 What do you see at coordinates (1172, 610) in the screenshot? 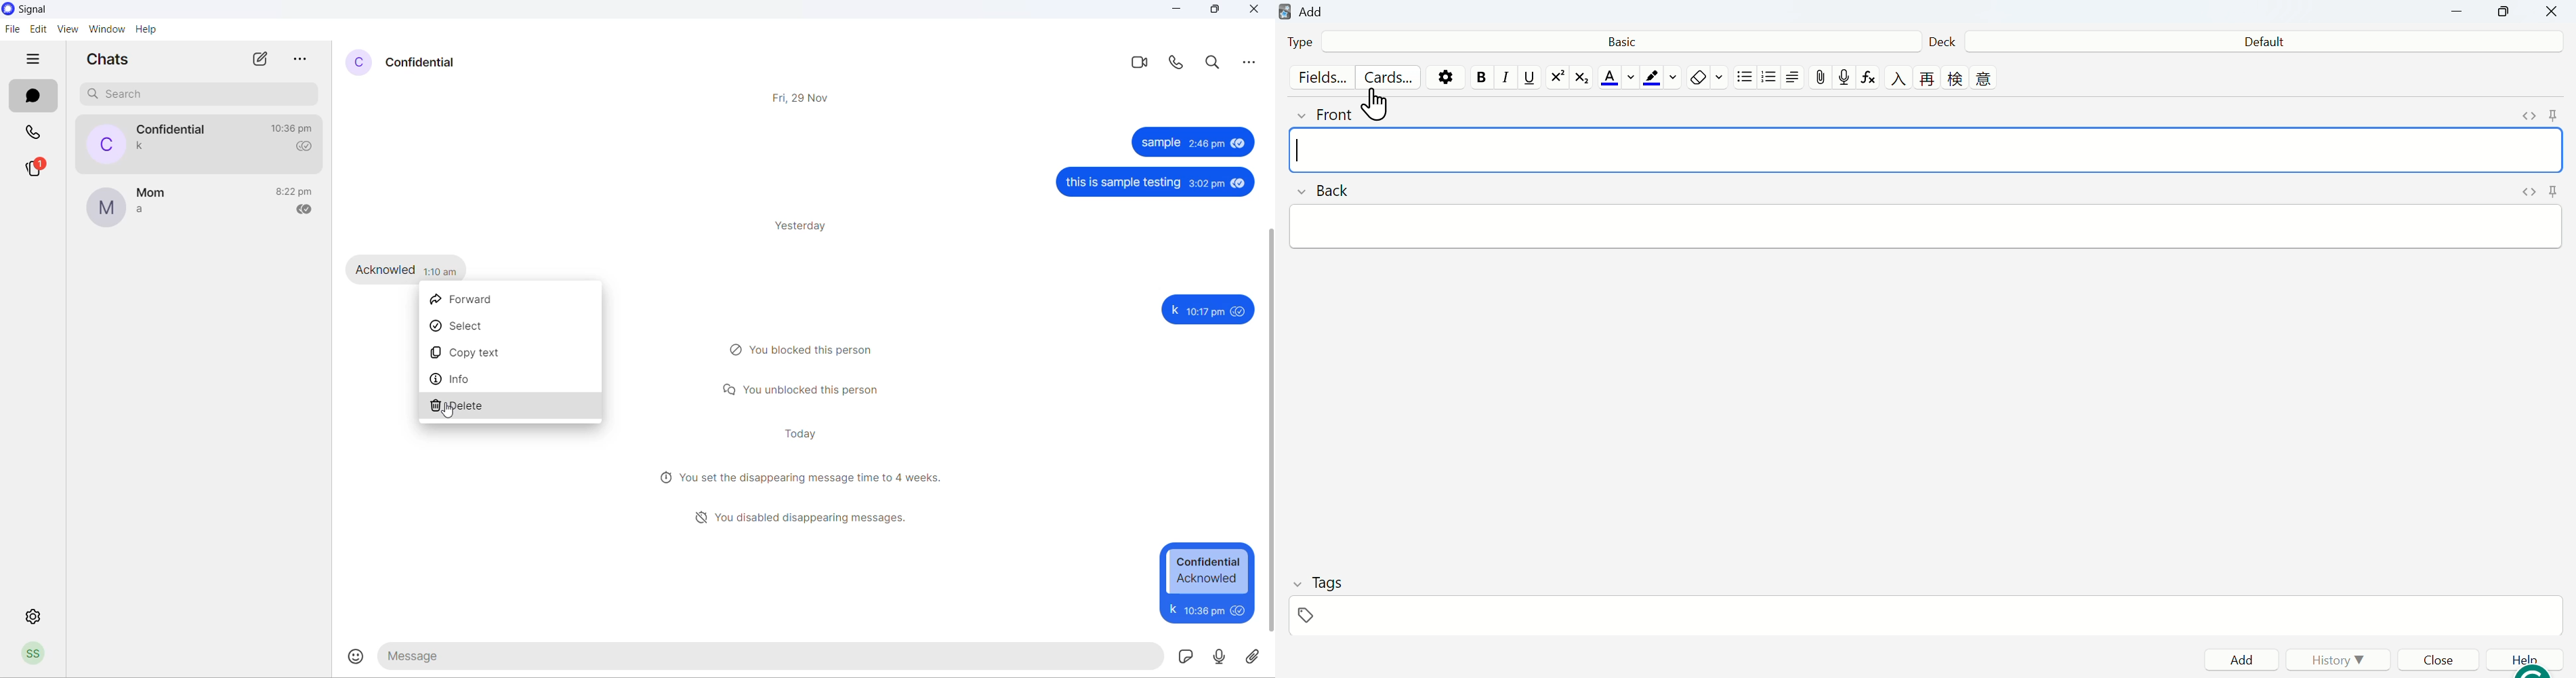
I see `k` at bounding box center [1172, 610].